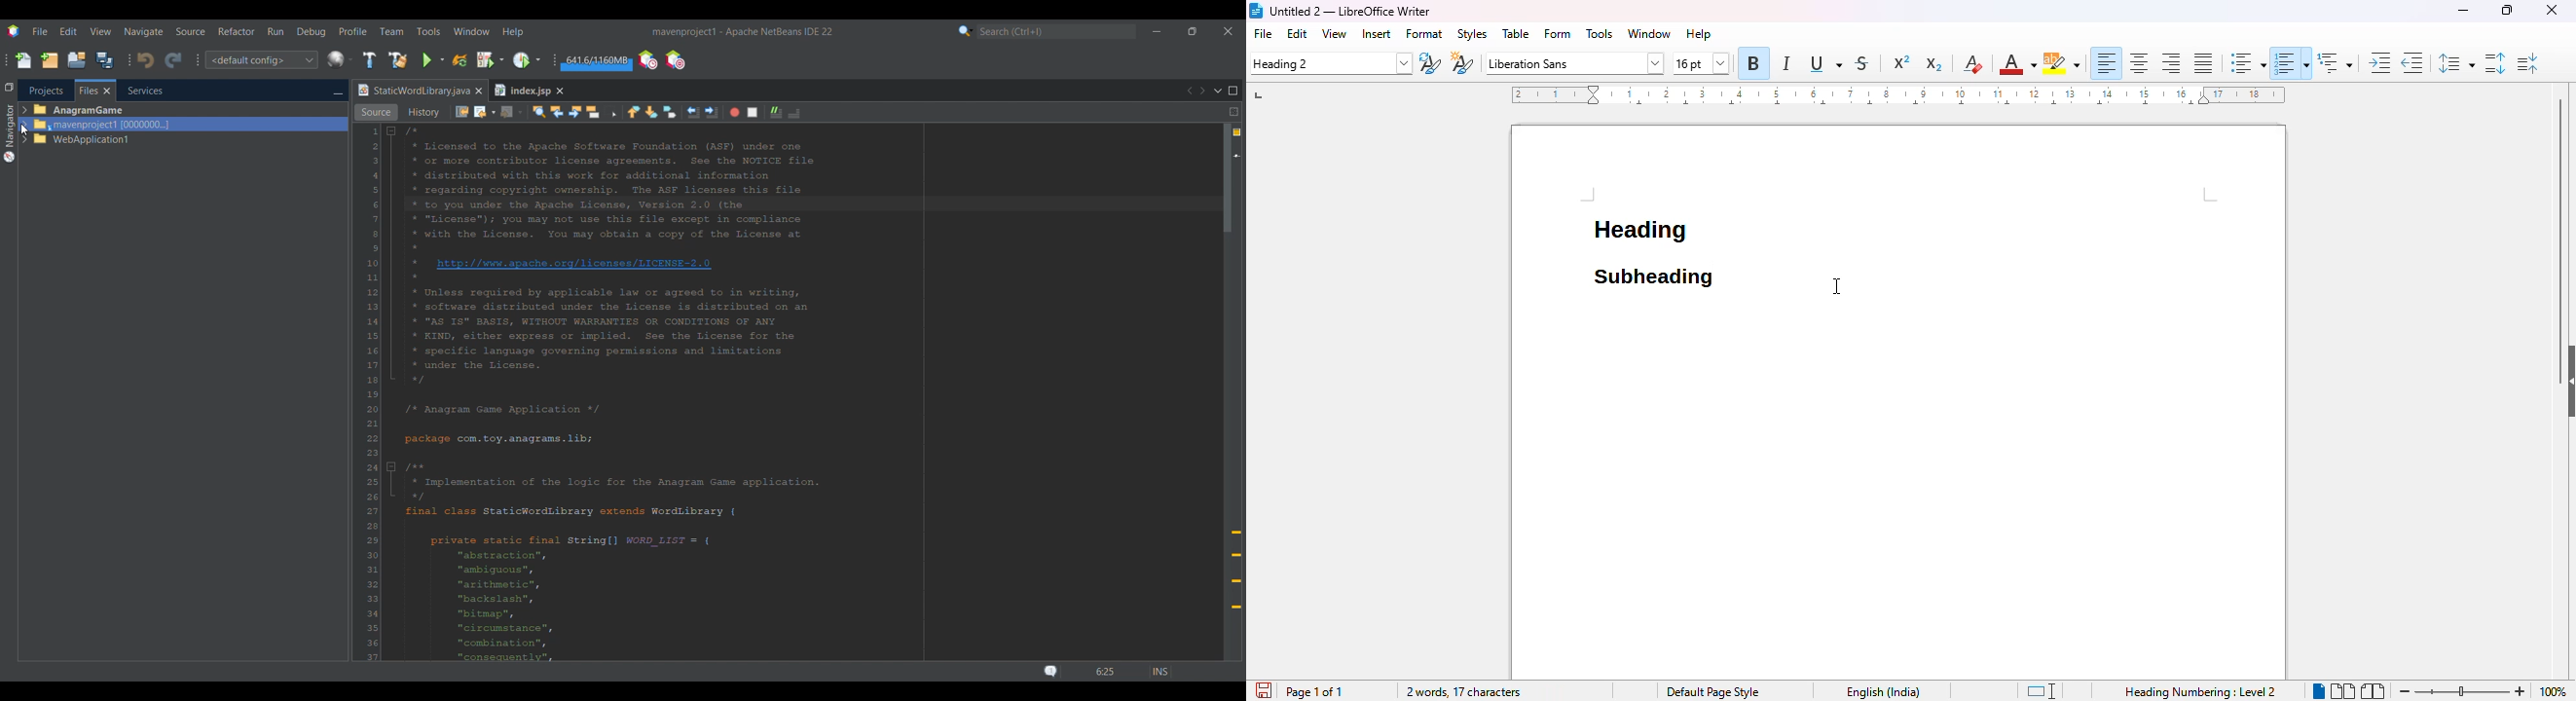  What do you see at coordinates (2107, 63) in the screenshot?
I see `align left` at bounding box center [2107, 63].